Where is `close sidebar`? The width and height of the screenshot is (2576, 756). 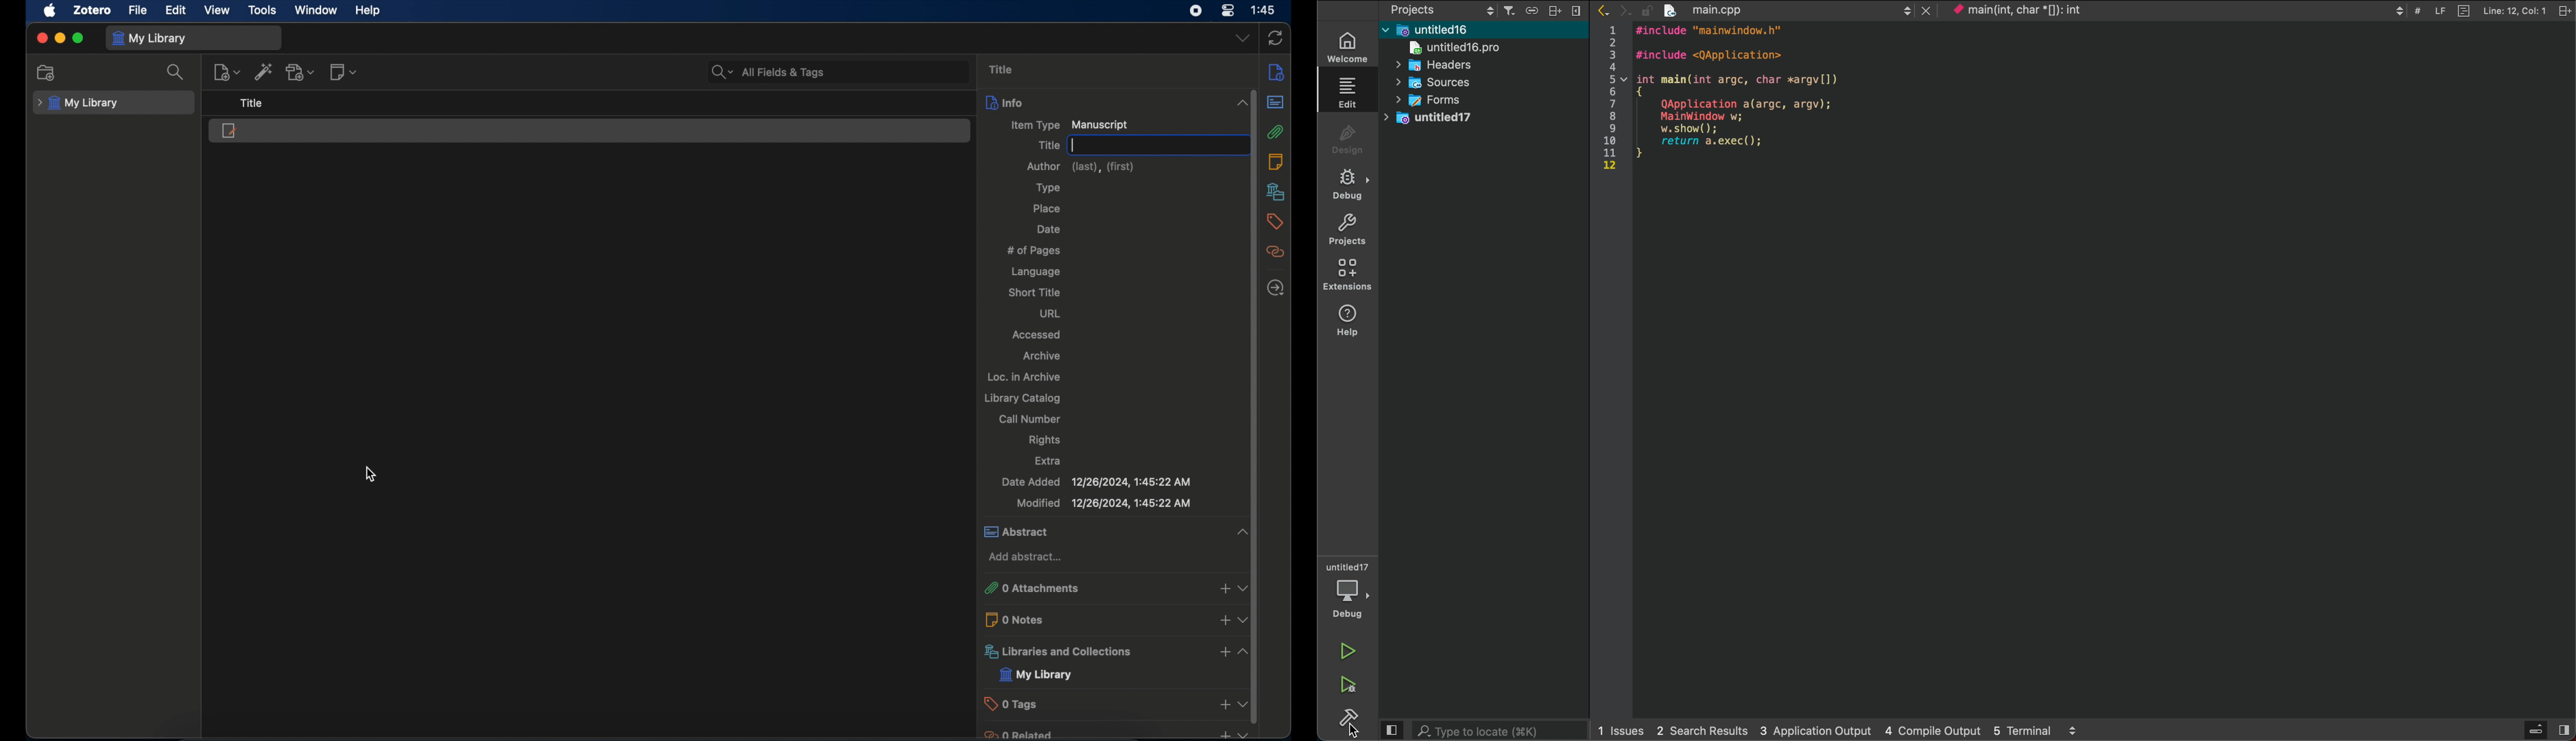
close sidebar is located at coordinates (1580, 12).